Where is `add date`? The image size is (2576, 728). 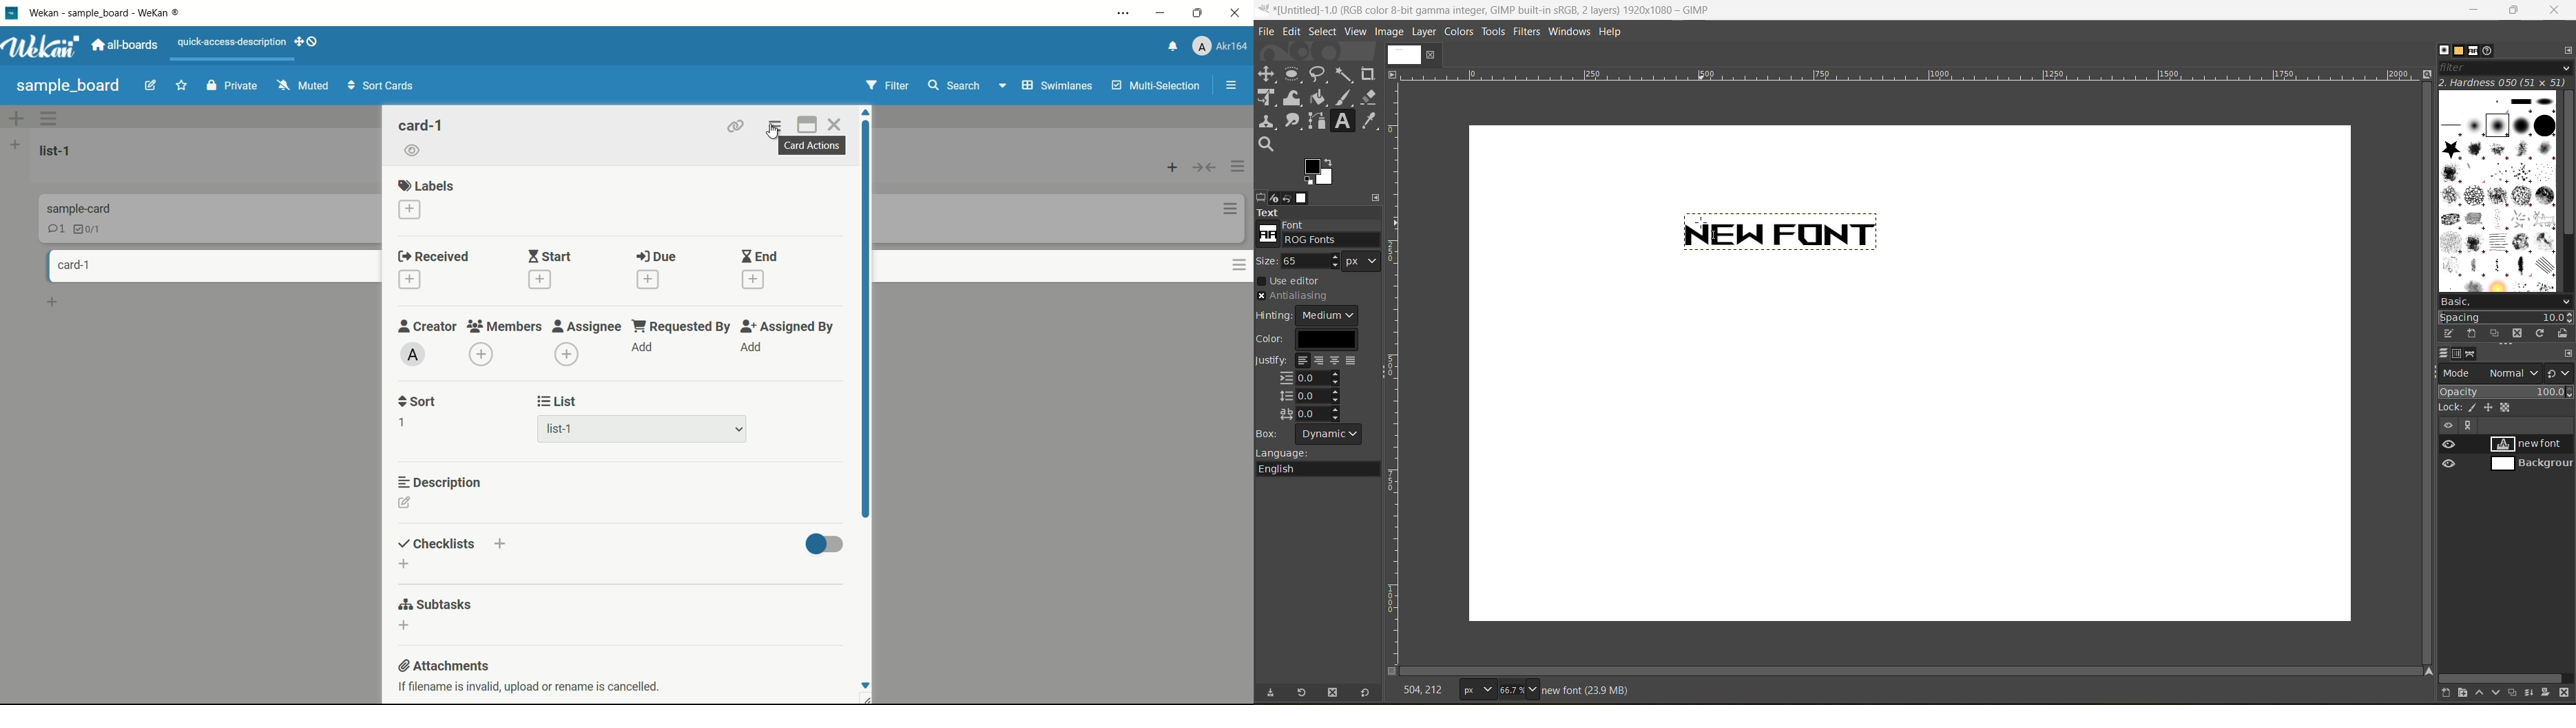
add date is located at coordinates (648, 280).